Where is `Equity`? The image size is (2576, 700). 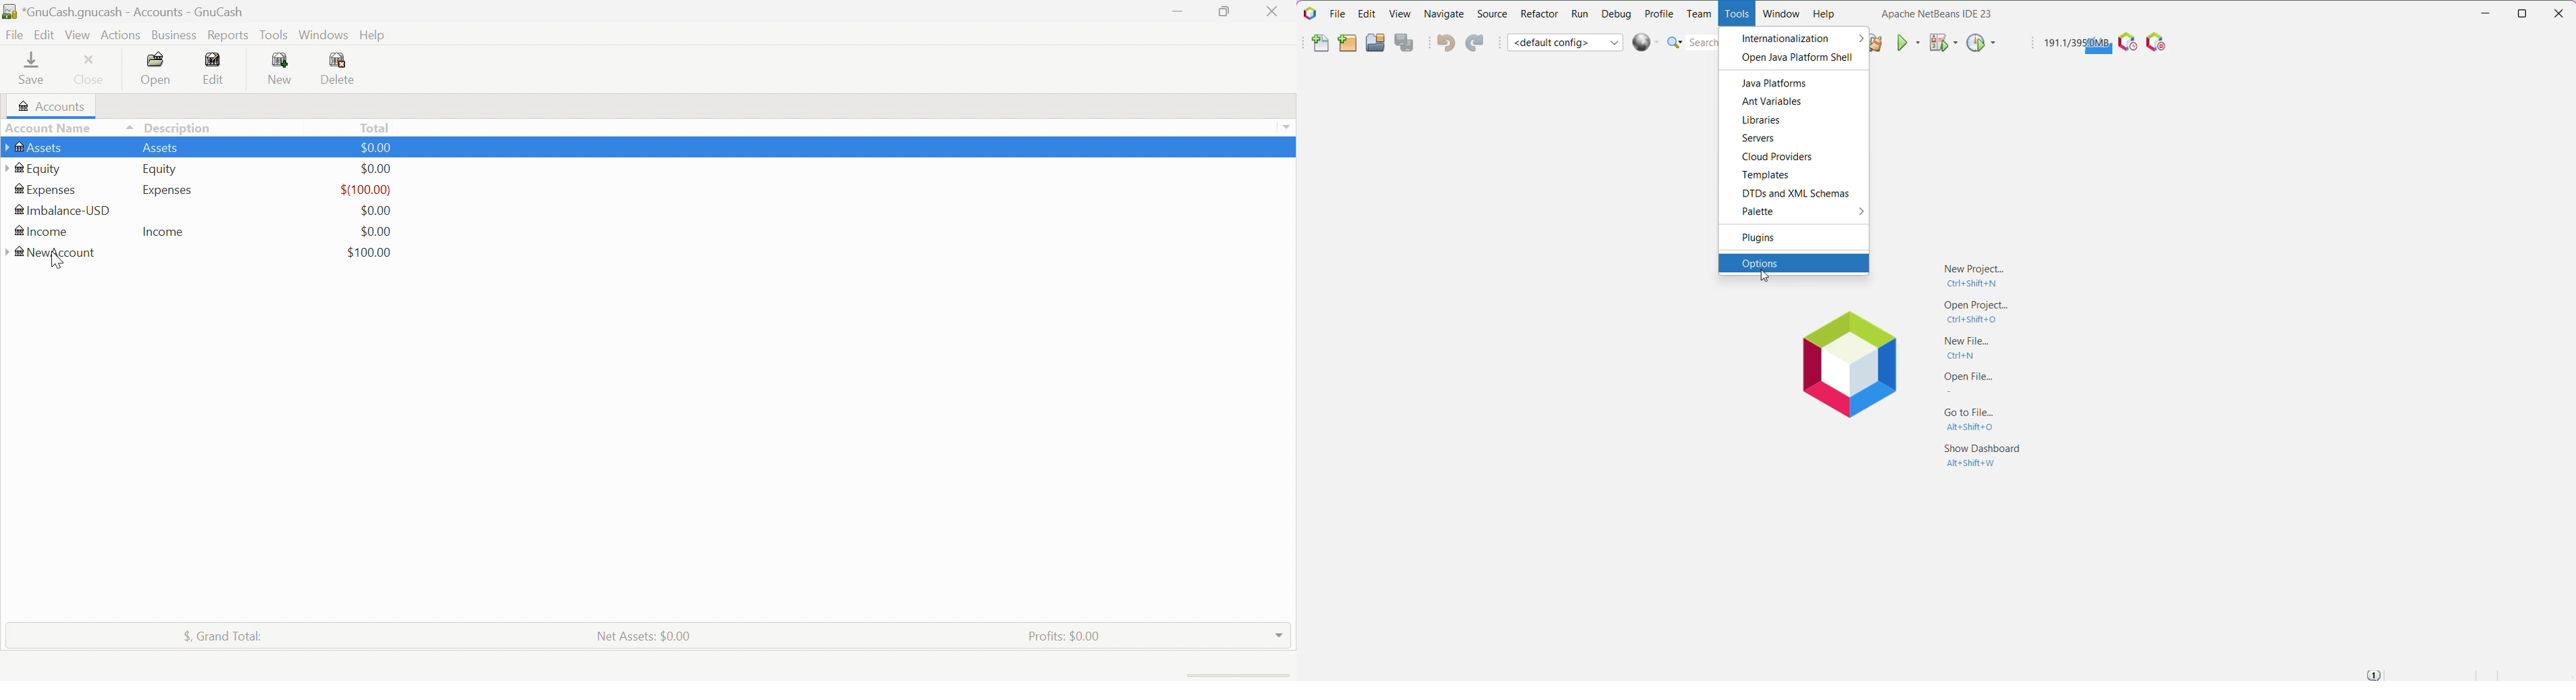 Equity is located at coordinates (159, 170).